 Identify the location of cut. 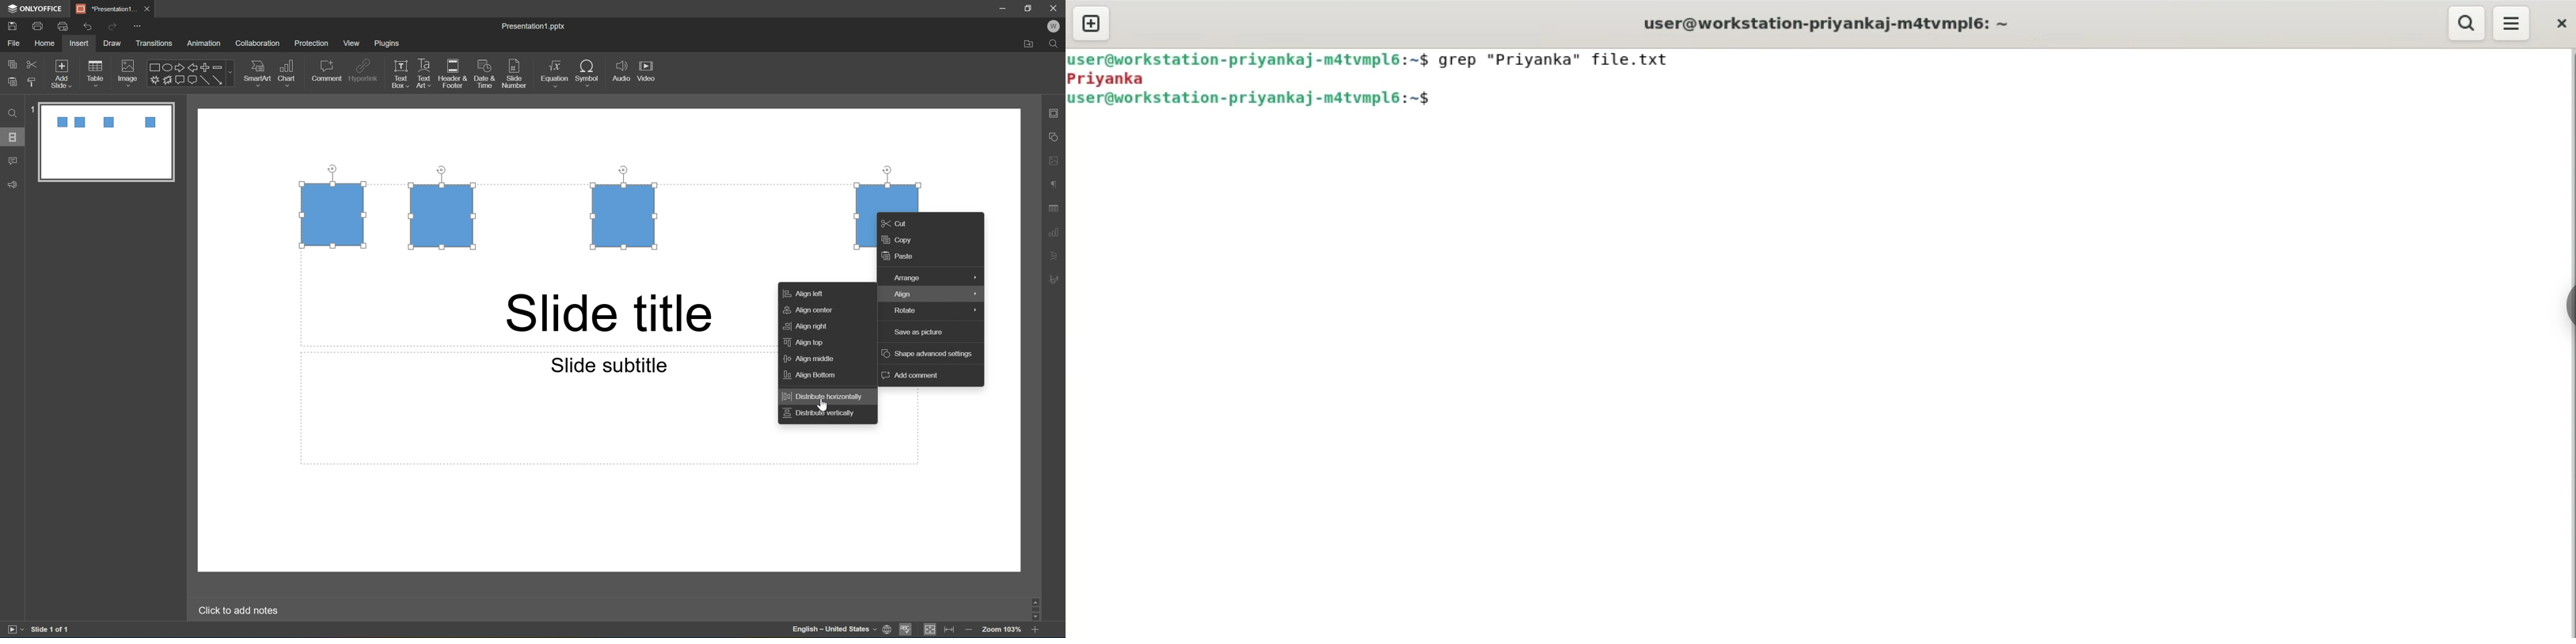
(900, 222).